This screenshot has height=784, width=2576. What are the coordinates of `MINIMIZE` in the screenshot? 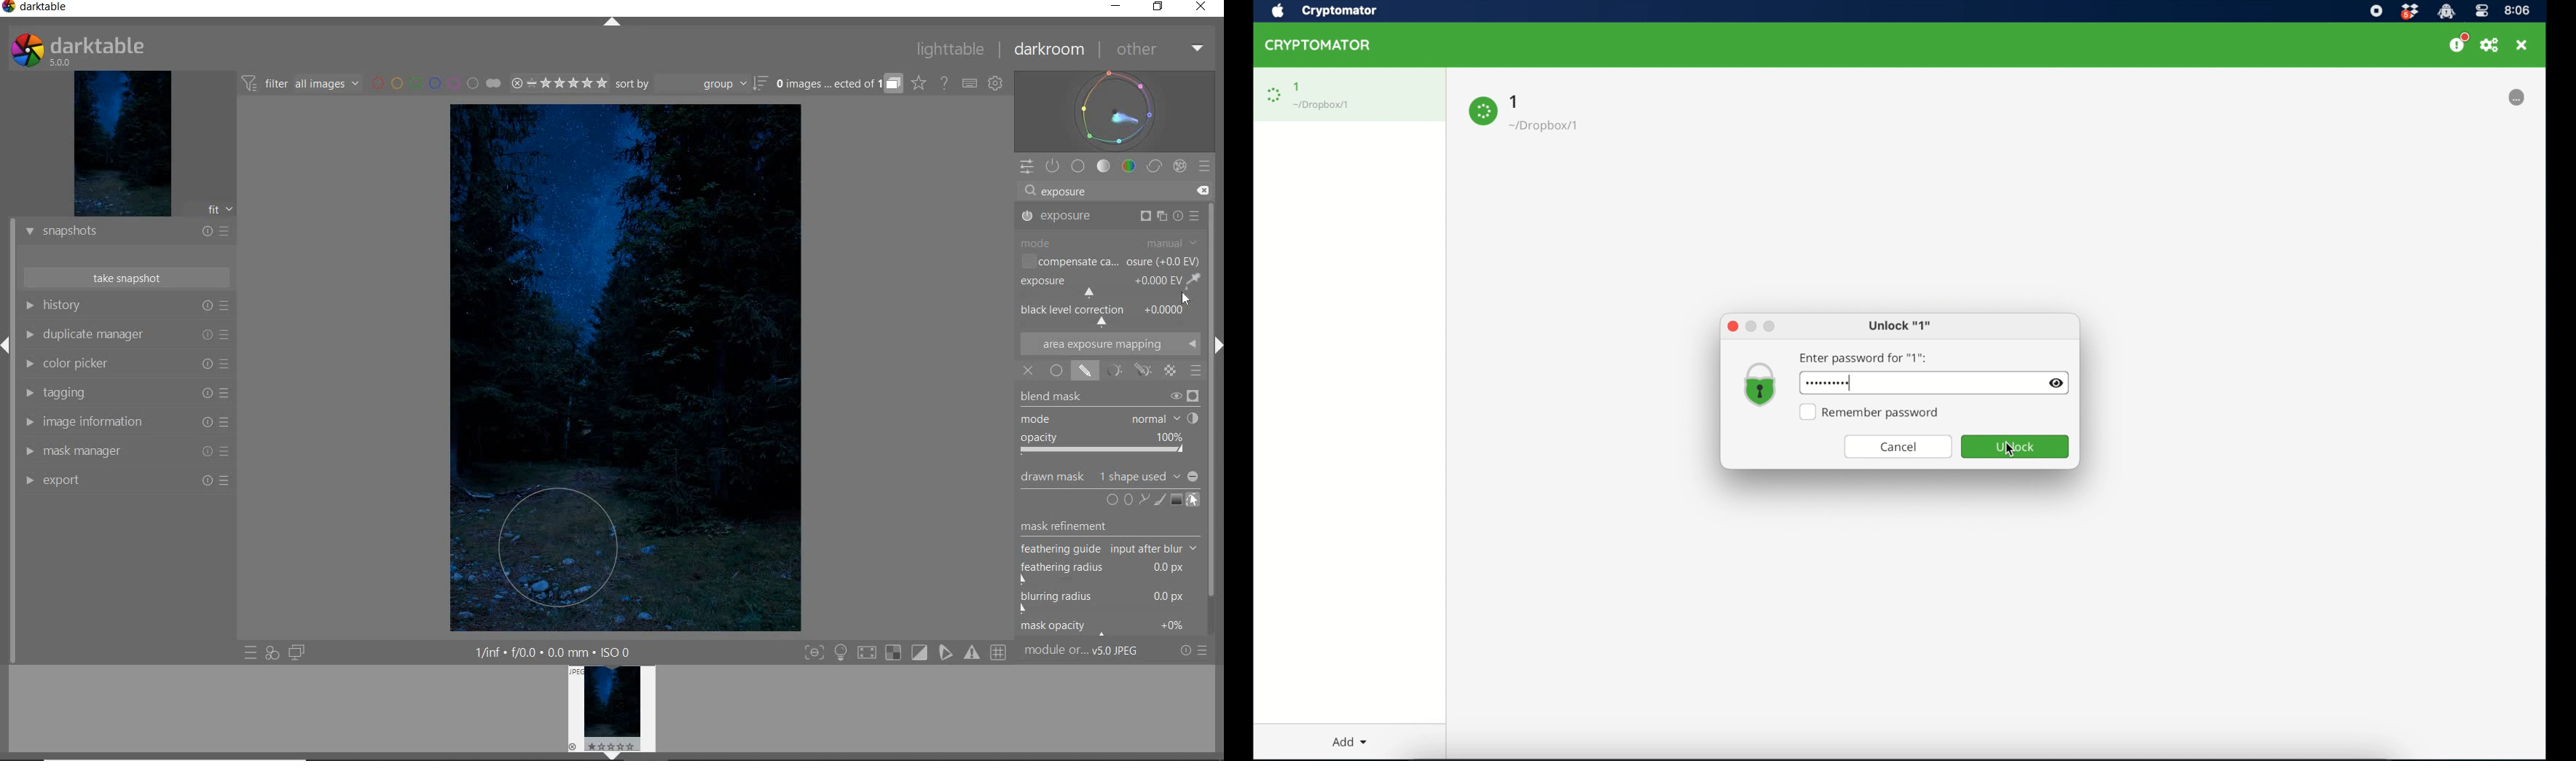 It's located at (1117, 6).